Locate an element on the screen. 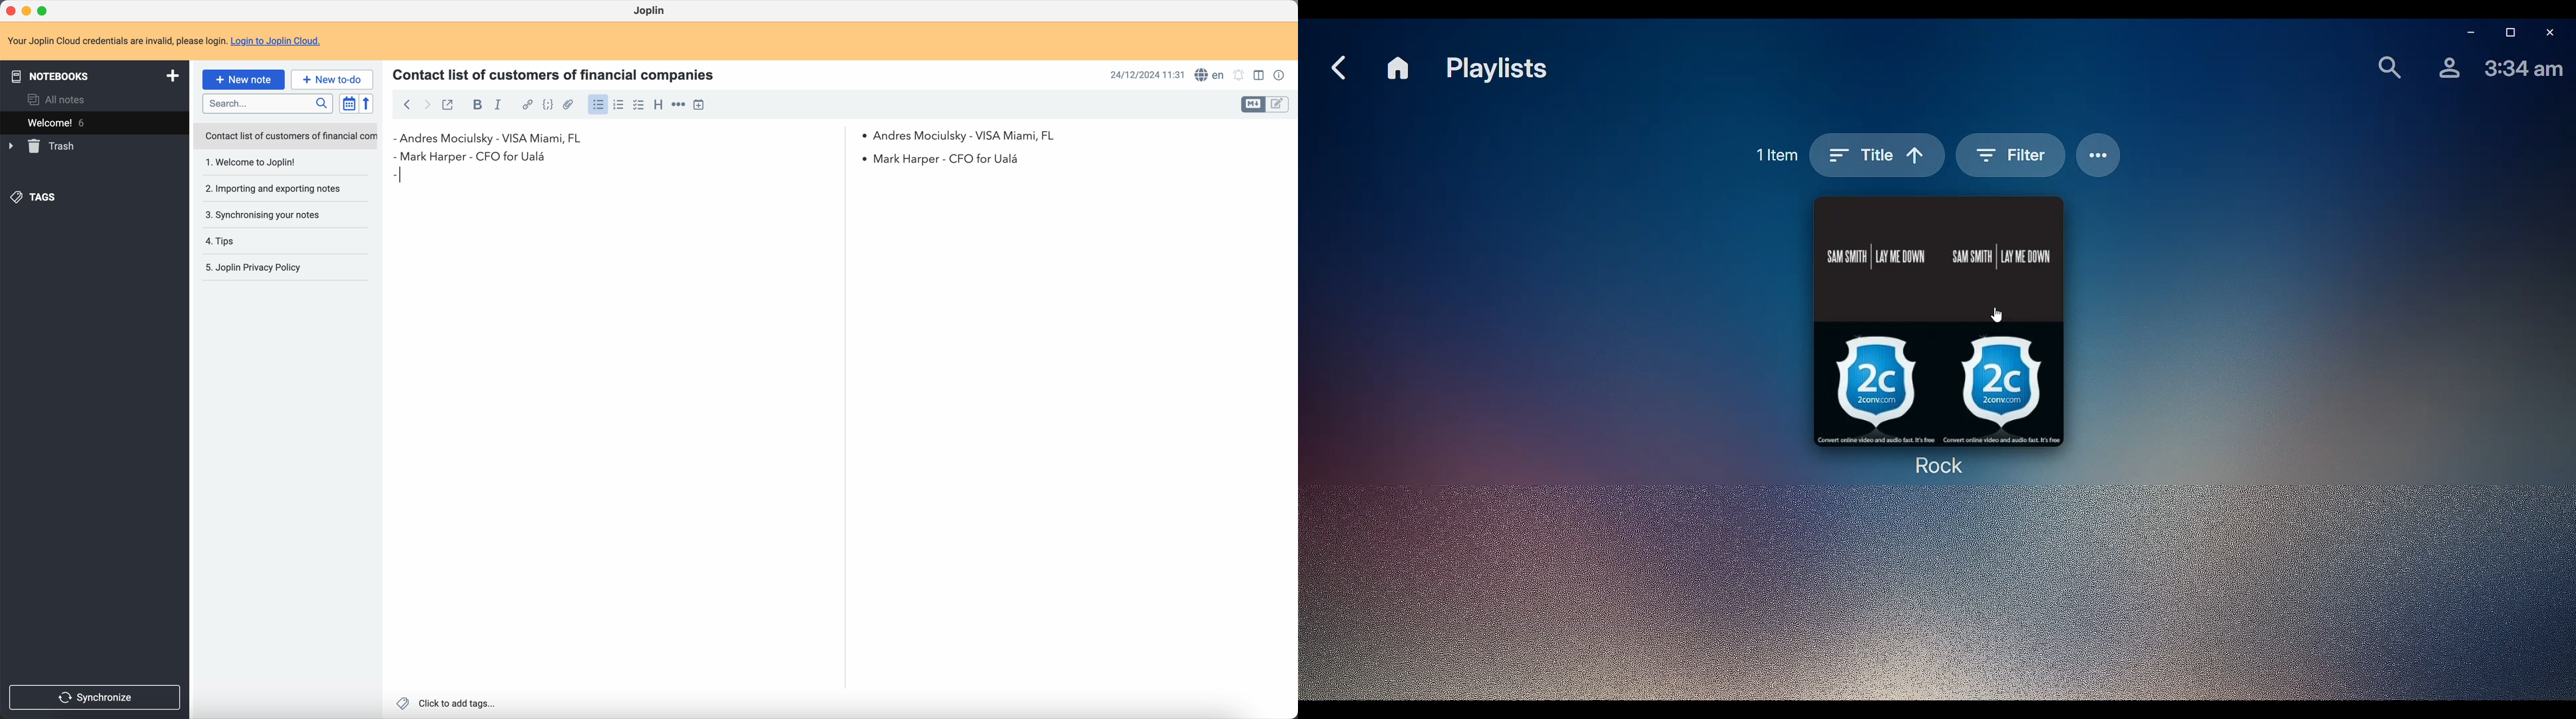 Image resolution: width=2576 pixels, height=728 pixels. Contact list of customers of financial companies is located at coordinates (560, 73).